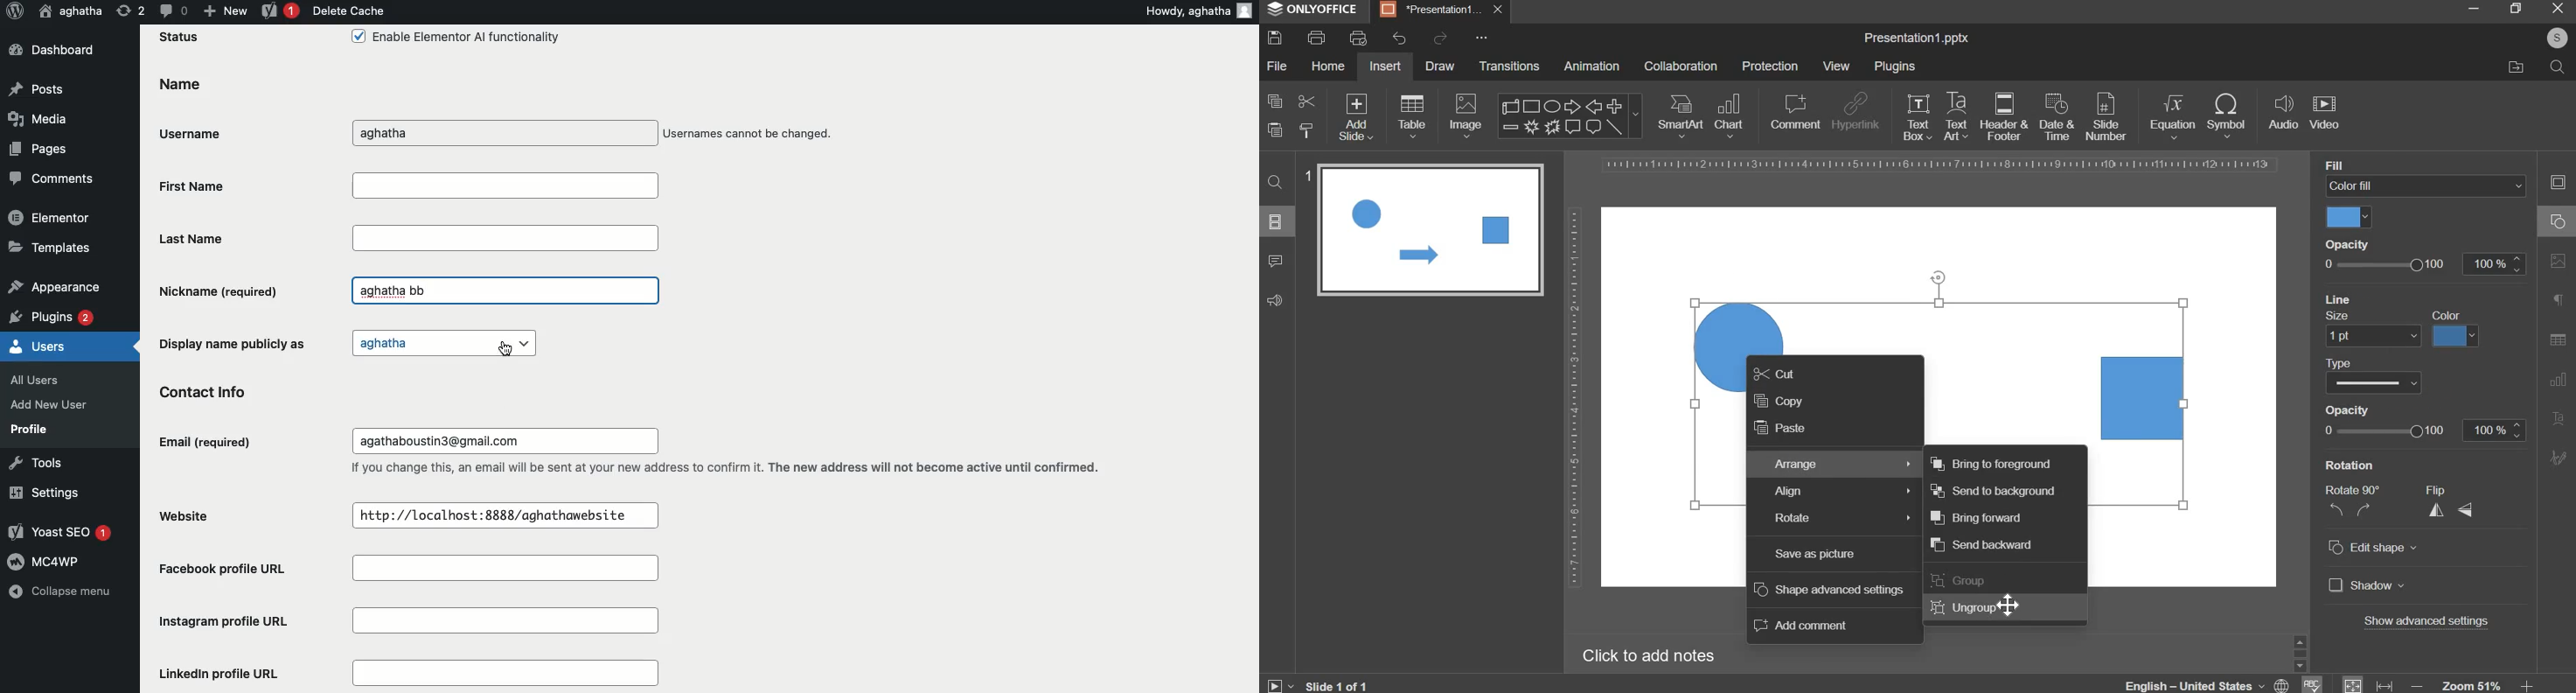 Image resolution: width=2576 pixels, height=700 pixels. Describe the element at coordinates (2516, 67) in the screenshot. I see `file location` at that location.